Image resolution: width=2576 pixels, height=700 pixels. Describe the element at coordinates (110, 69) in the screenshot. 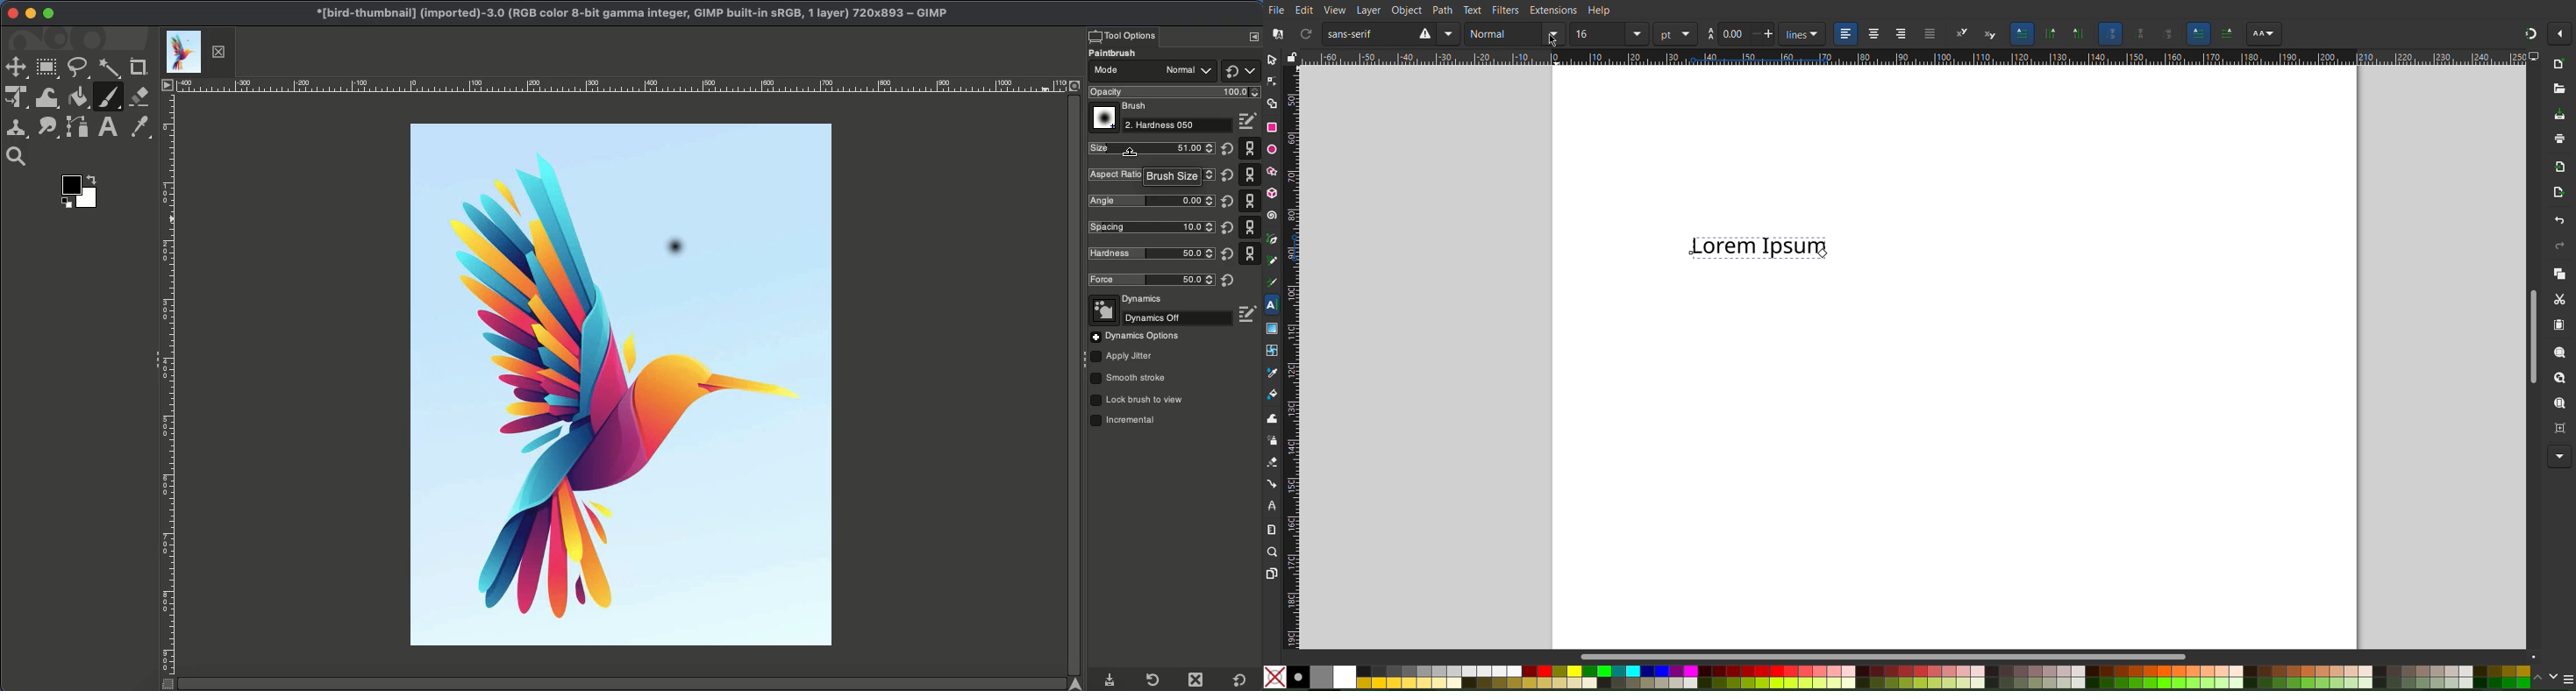

I see `Fuzzy selector` at that location.